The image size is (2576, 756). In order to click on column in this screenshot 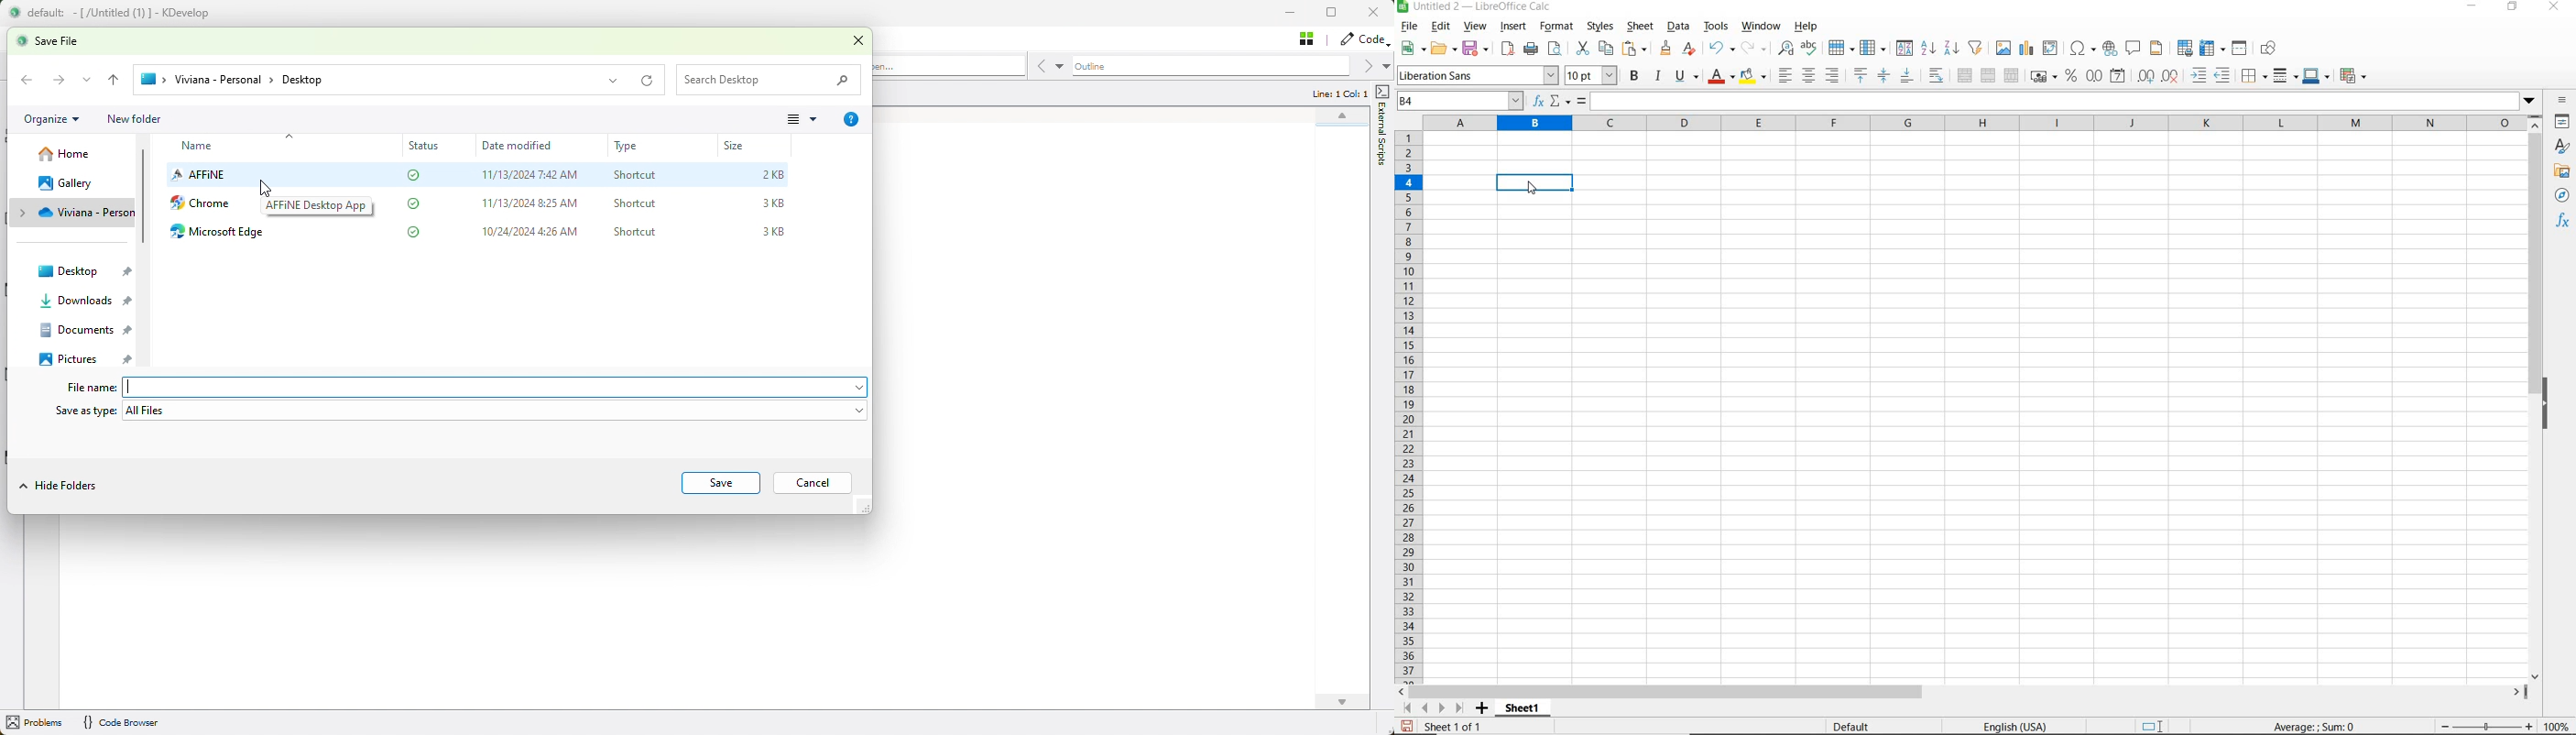, I will do `click(1872, 48)`.